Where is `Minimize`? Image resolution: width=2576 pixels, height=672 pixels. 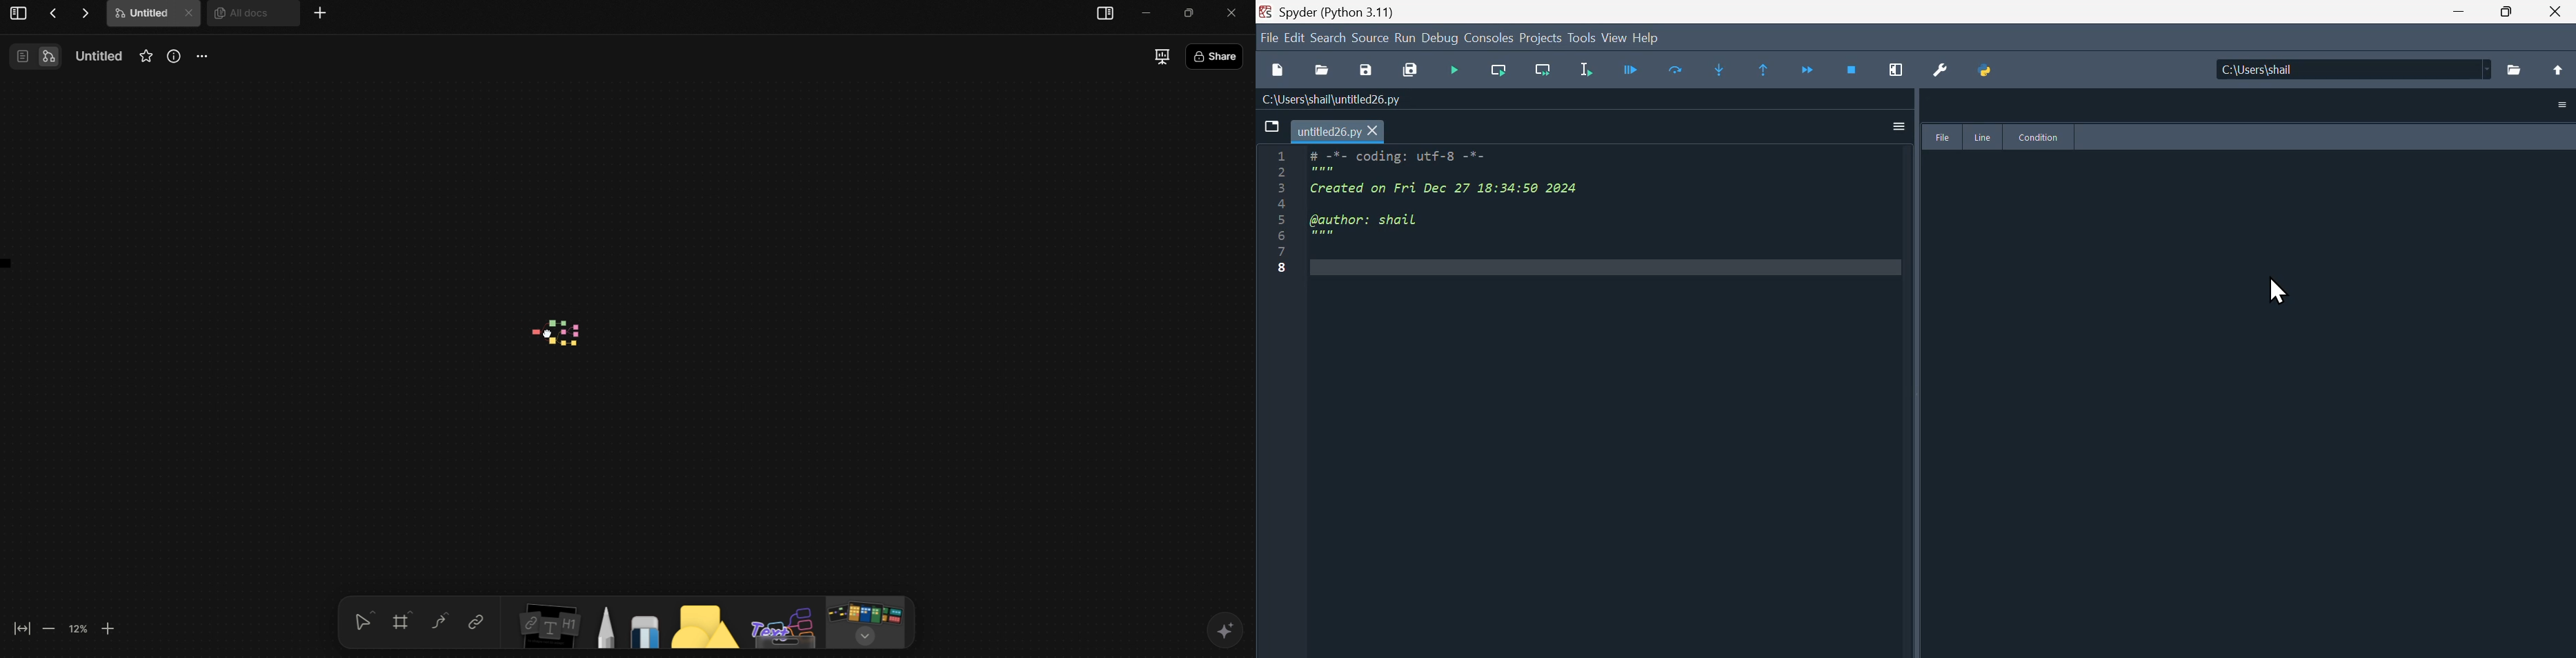
Minimize is located at coordinates (1193, 12).